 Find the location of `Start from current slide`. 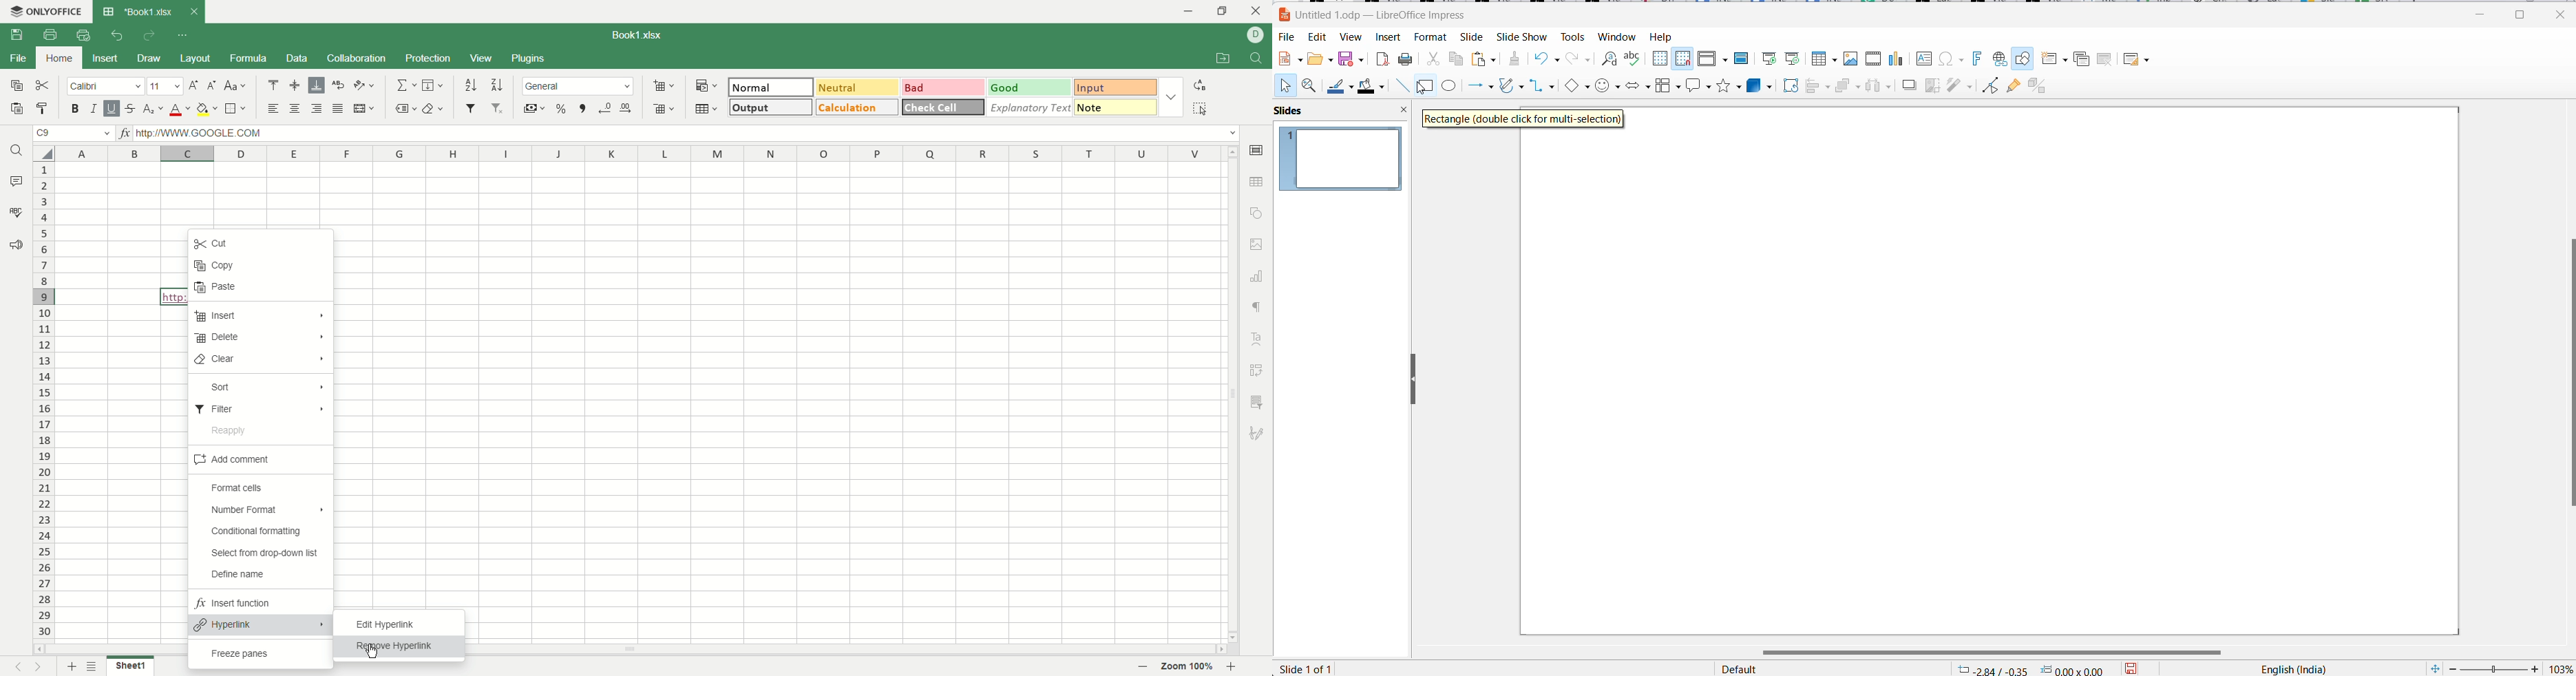

Start from current slide is located at coordinates (1793, 59).